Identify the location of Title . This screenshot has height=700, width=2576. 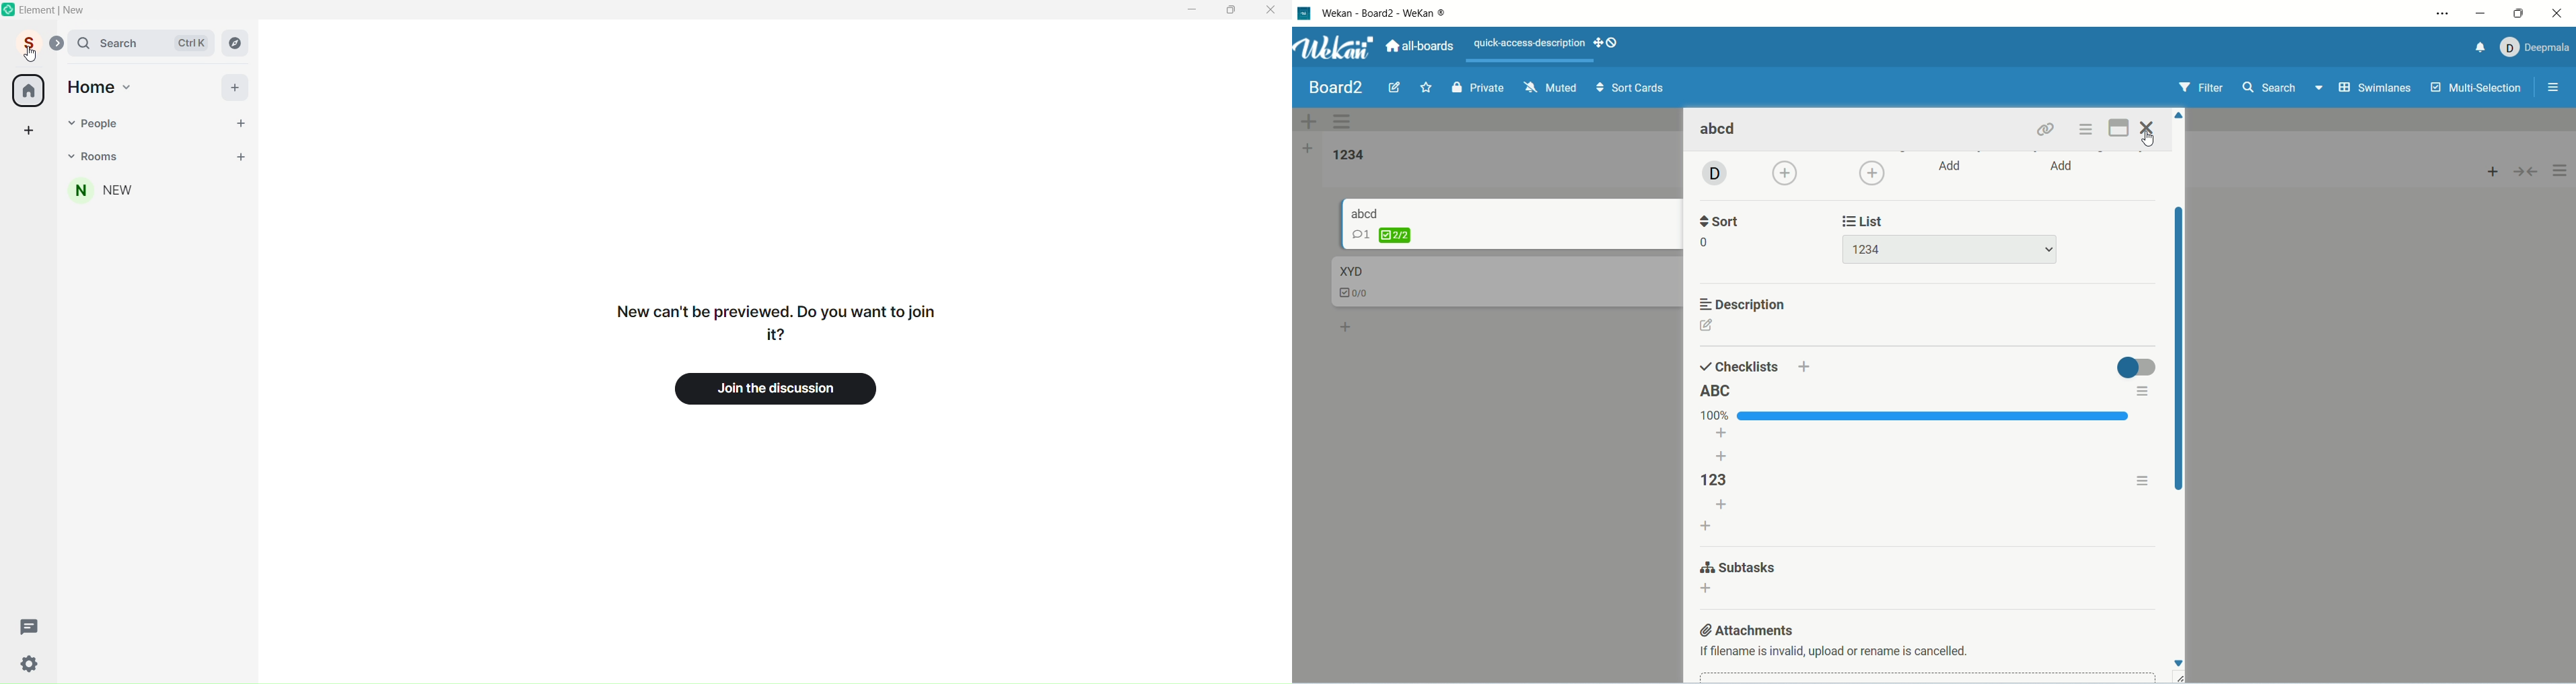
(65, 10).